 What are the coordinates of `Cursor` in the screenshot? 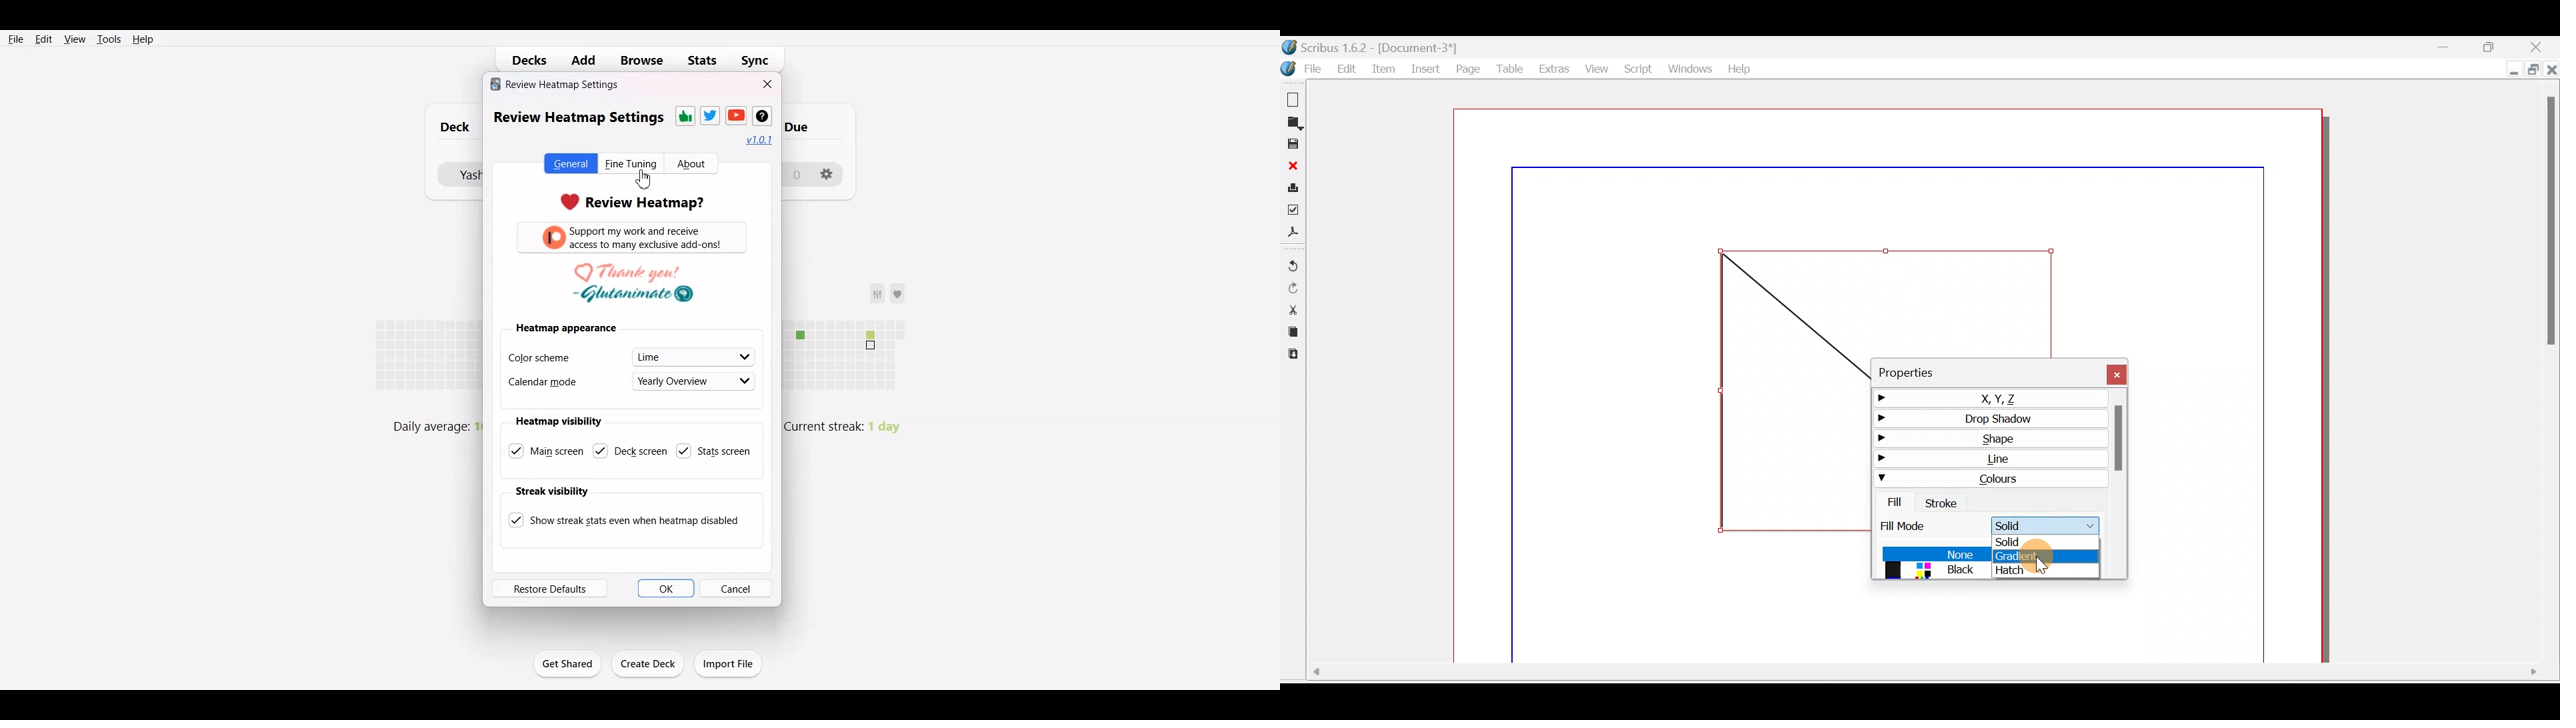 It's located at (2045, 523).